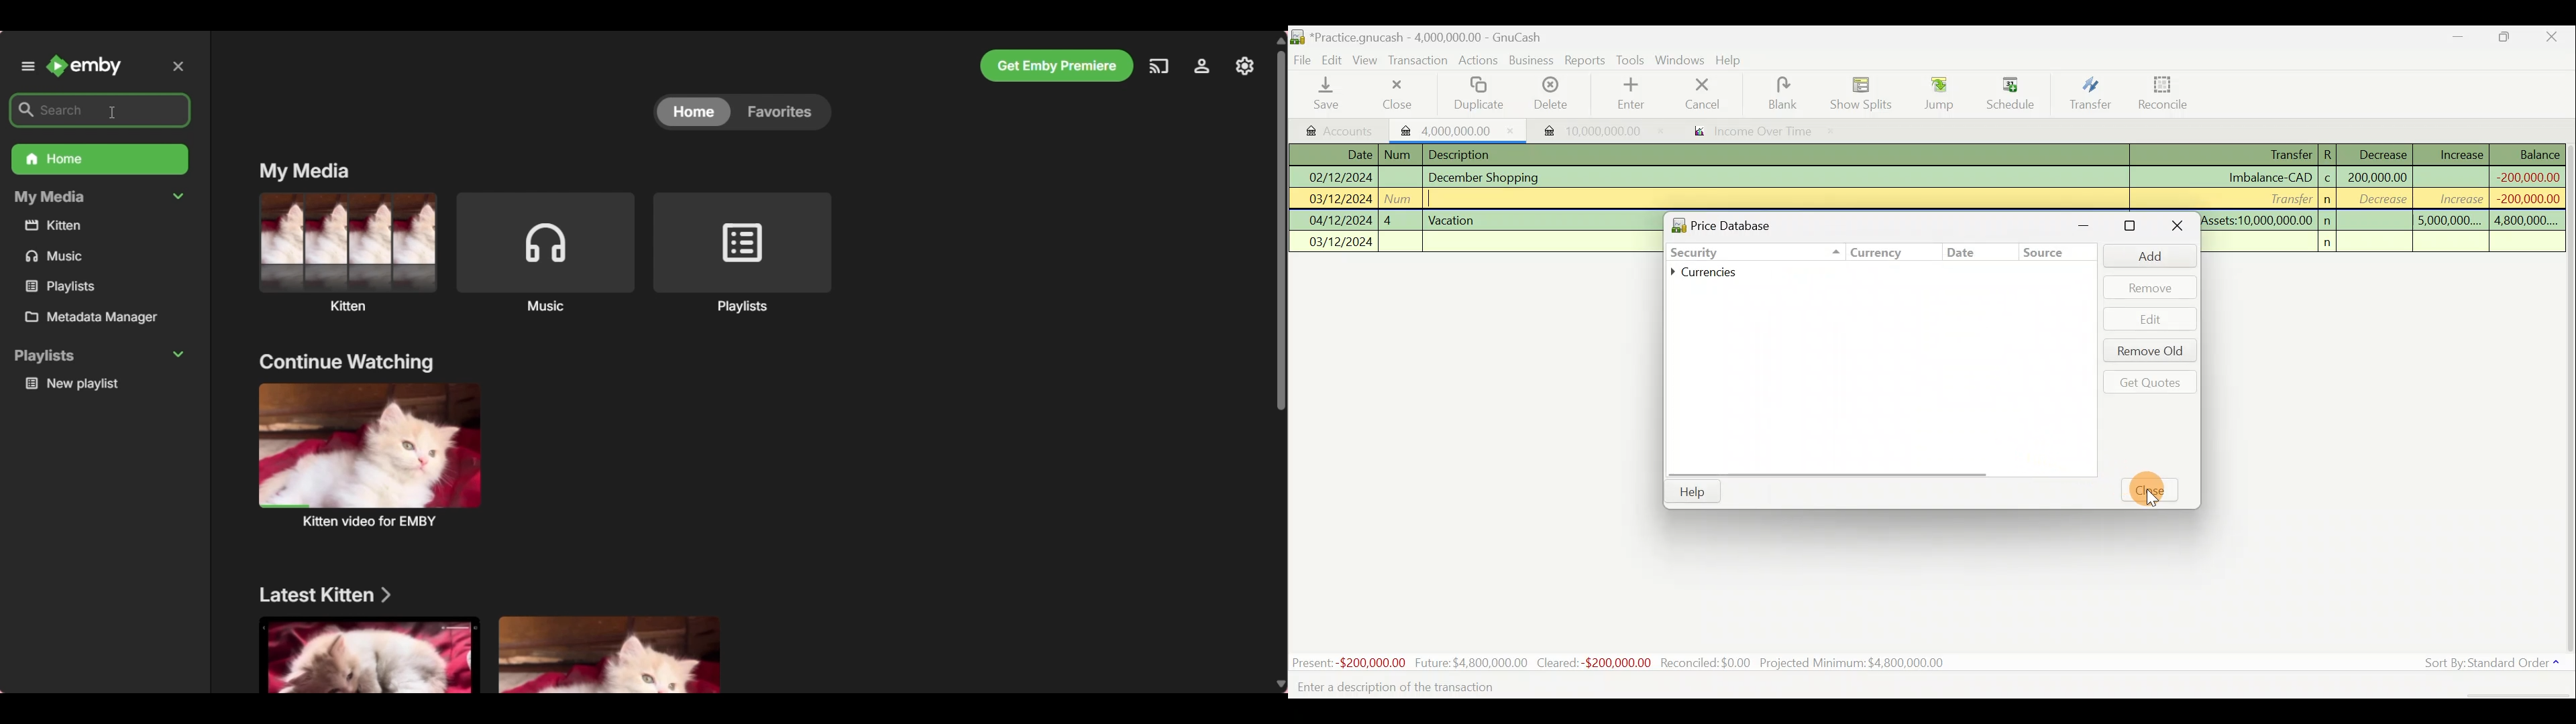  I want to click on Maximise, so click(2132, 226).